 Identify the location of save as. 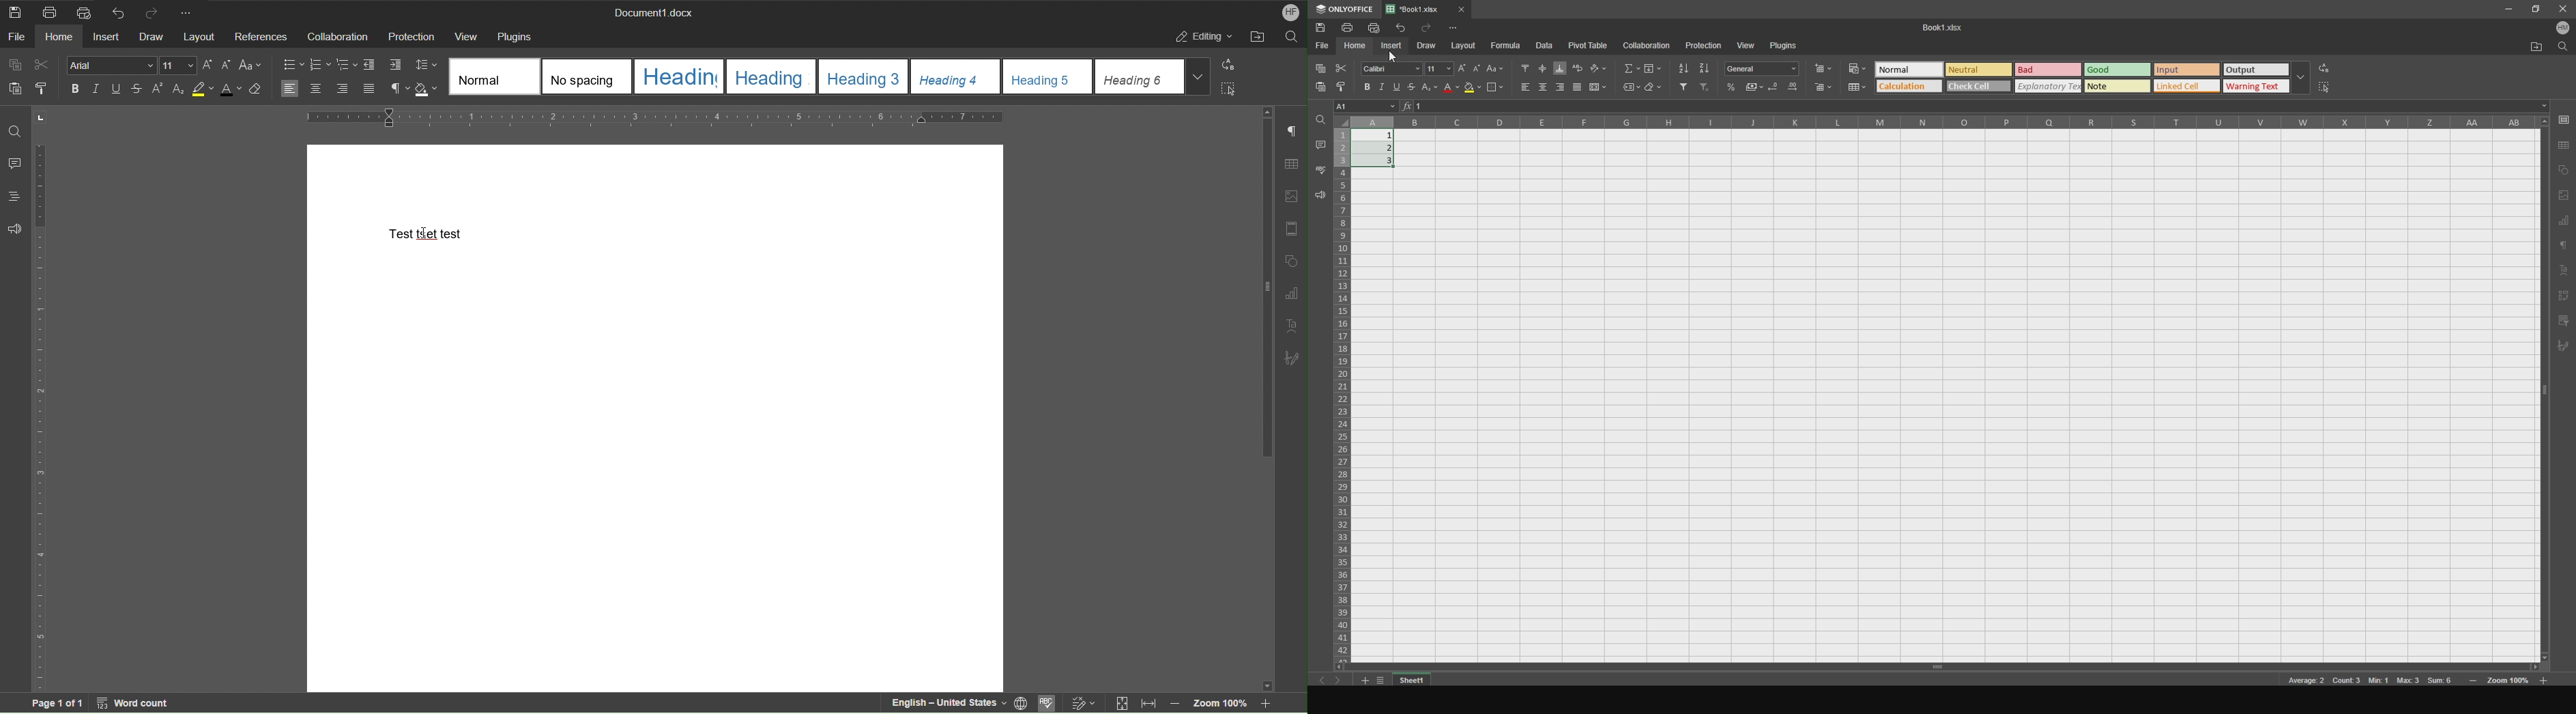
(2564, 145).